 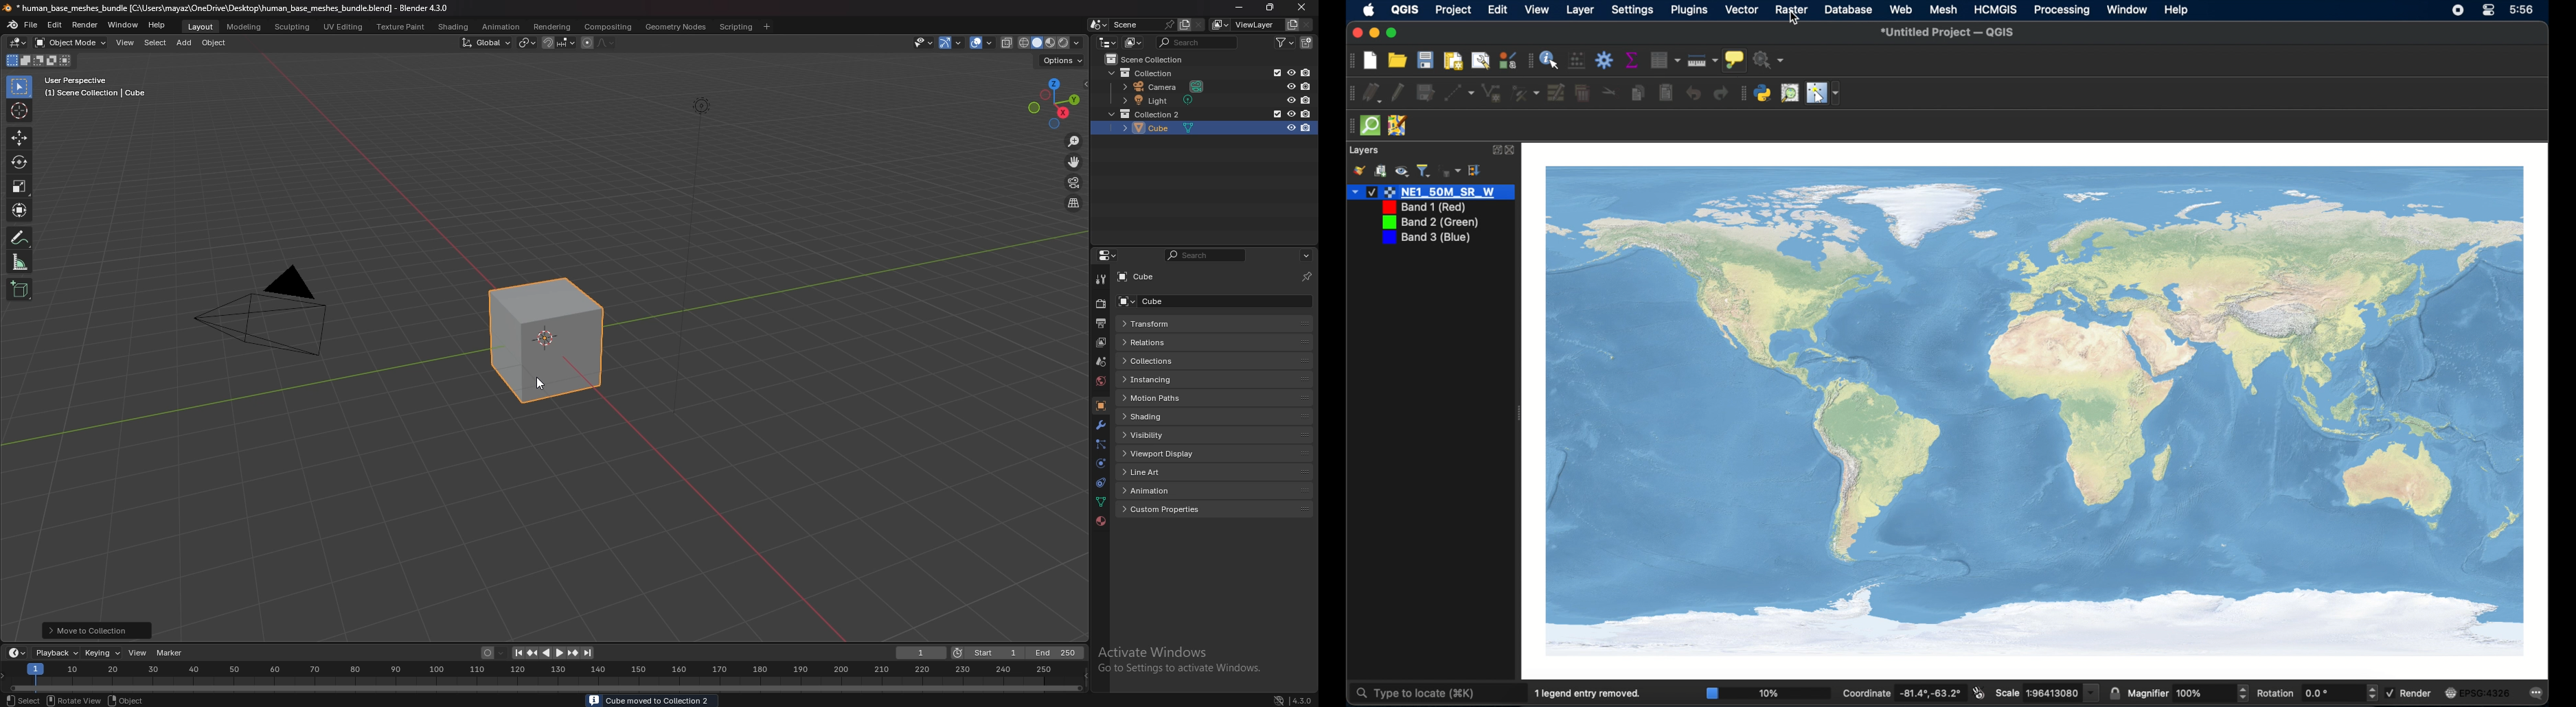 What do you see at coordinates (1735, 60) in the screenshot?
I see `show map tips` at bounding box center [1735, 60].